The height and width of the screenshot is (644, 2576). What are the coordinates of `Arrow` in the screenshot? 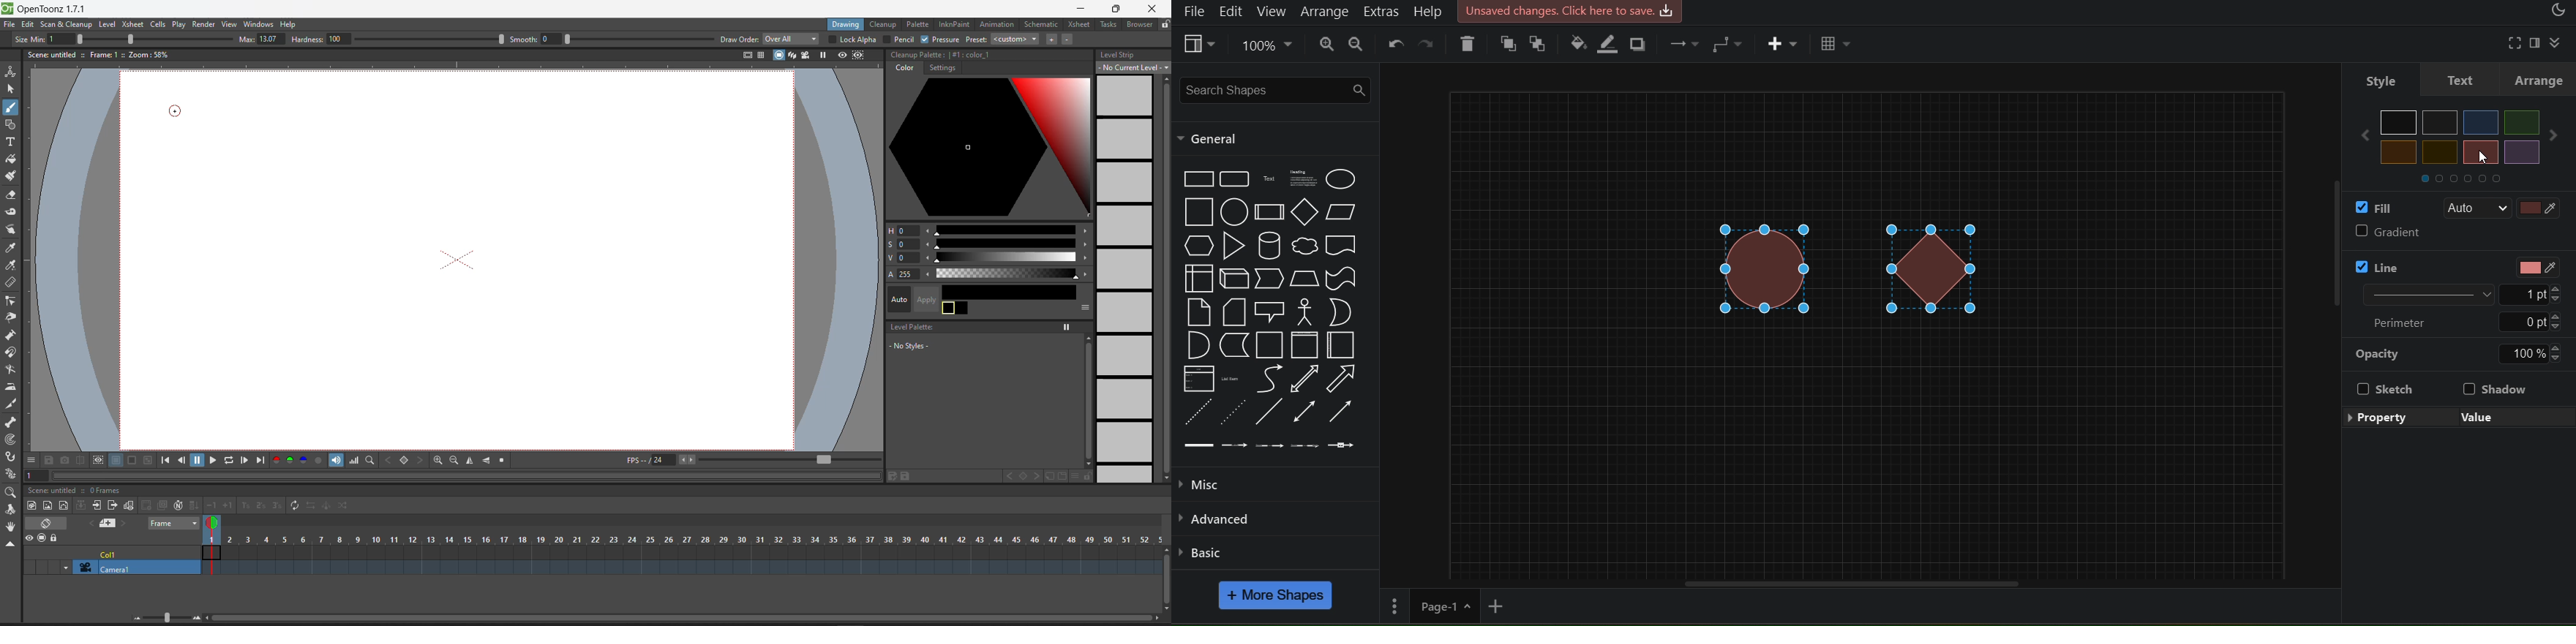 It's located at (1343, 379).